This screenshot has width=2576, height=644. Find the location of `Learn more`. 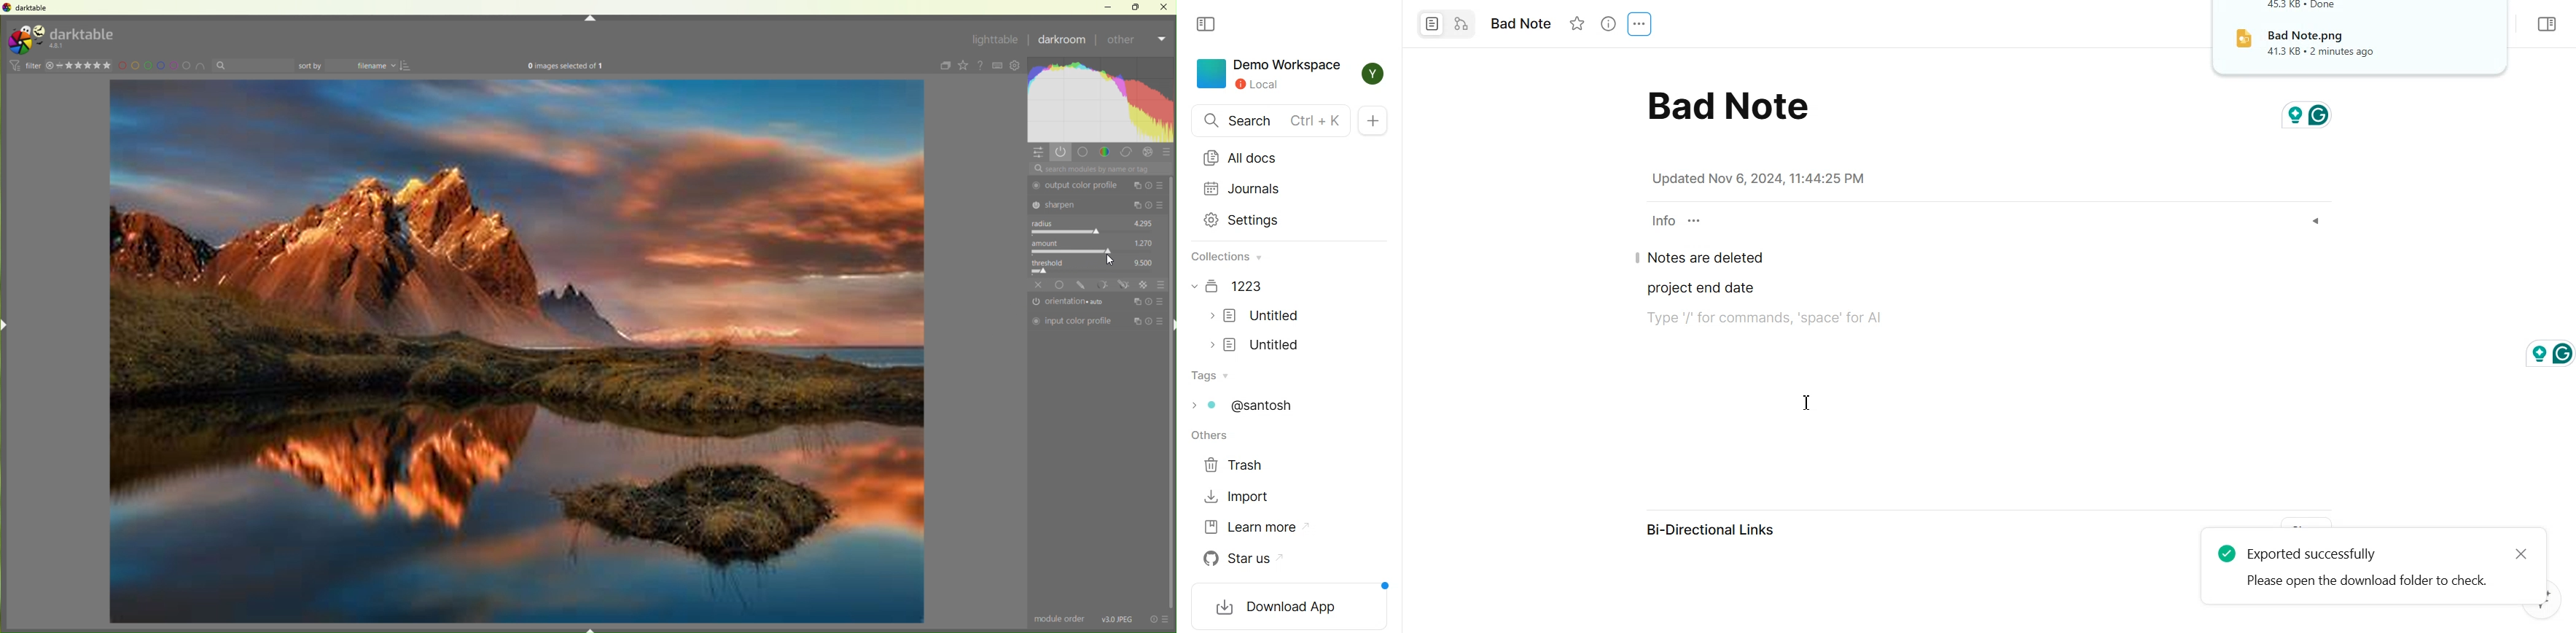

Learn more is located at coordinates (1255, 527).